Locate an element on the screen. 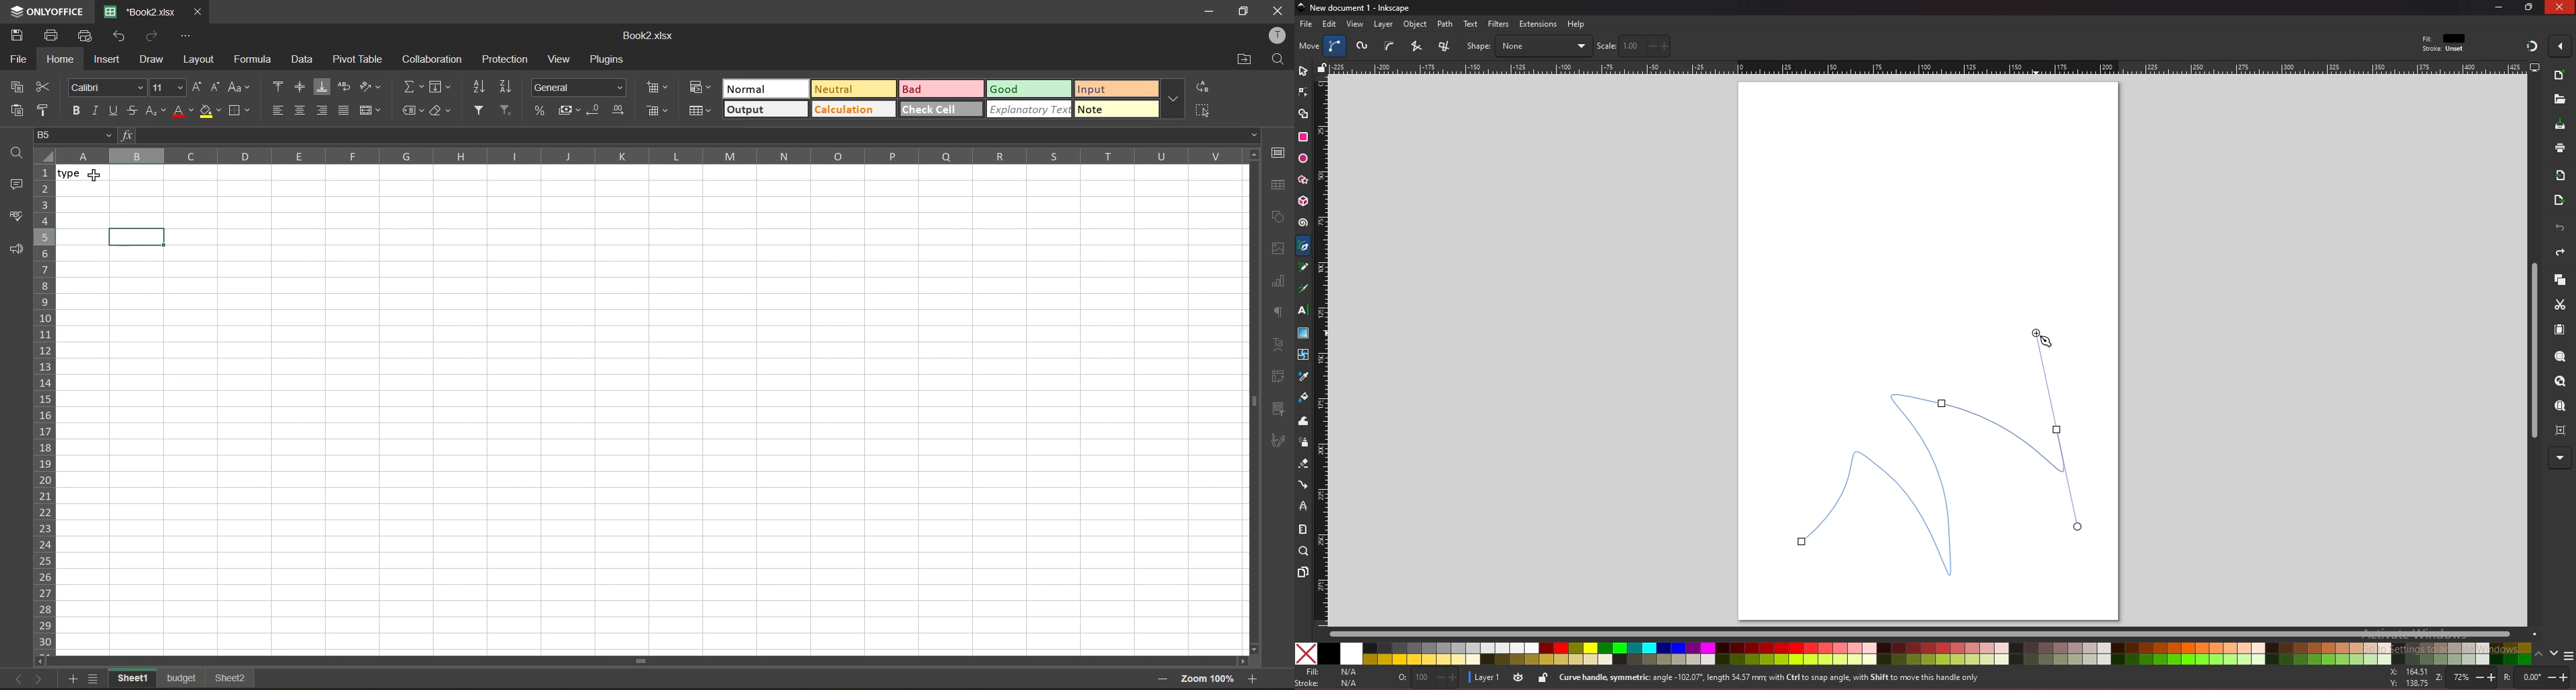 This screenshot has height=700, width=2576. lock guides is located at coordinates (1322, 67).